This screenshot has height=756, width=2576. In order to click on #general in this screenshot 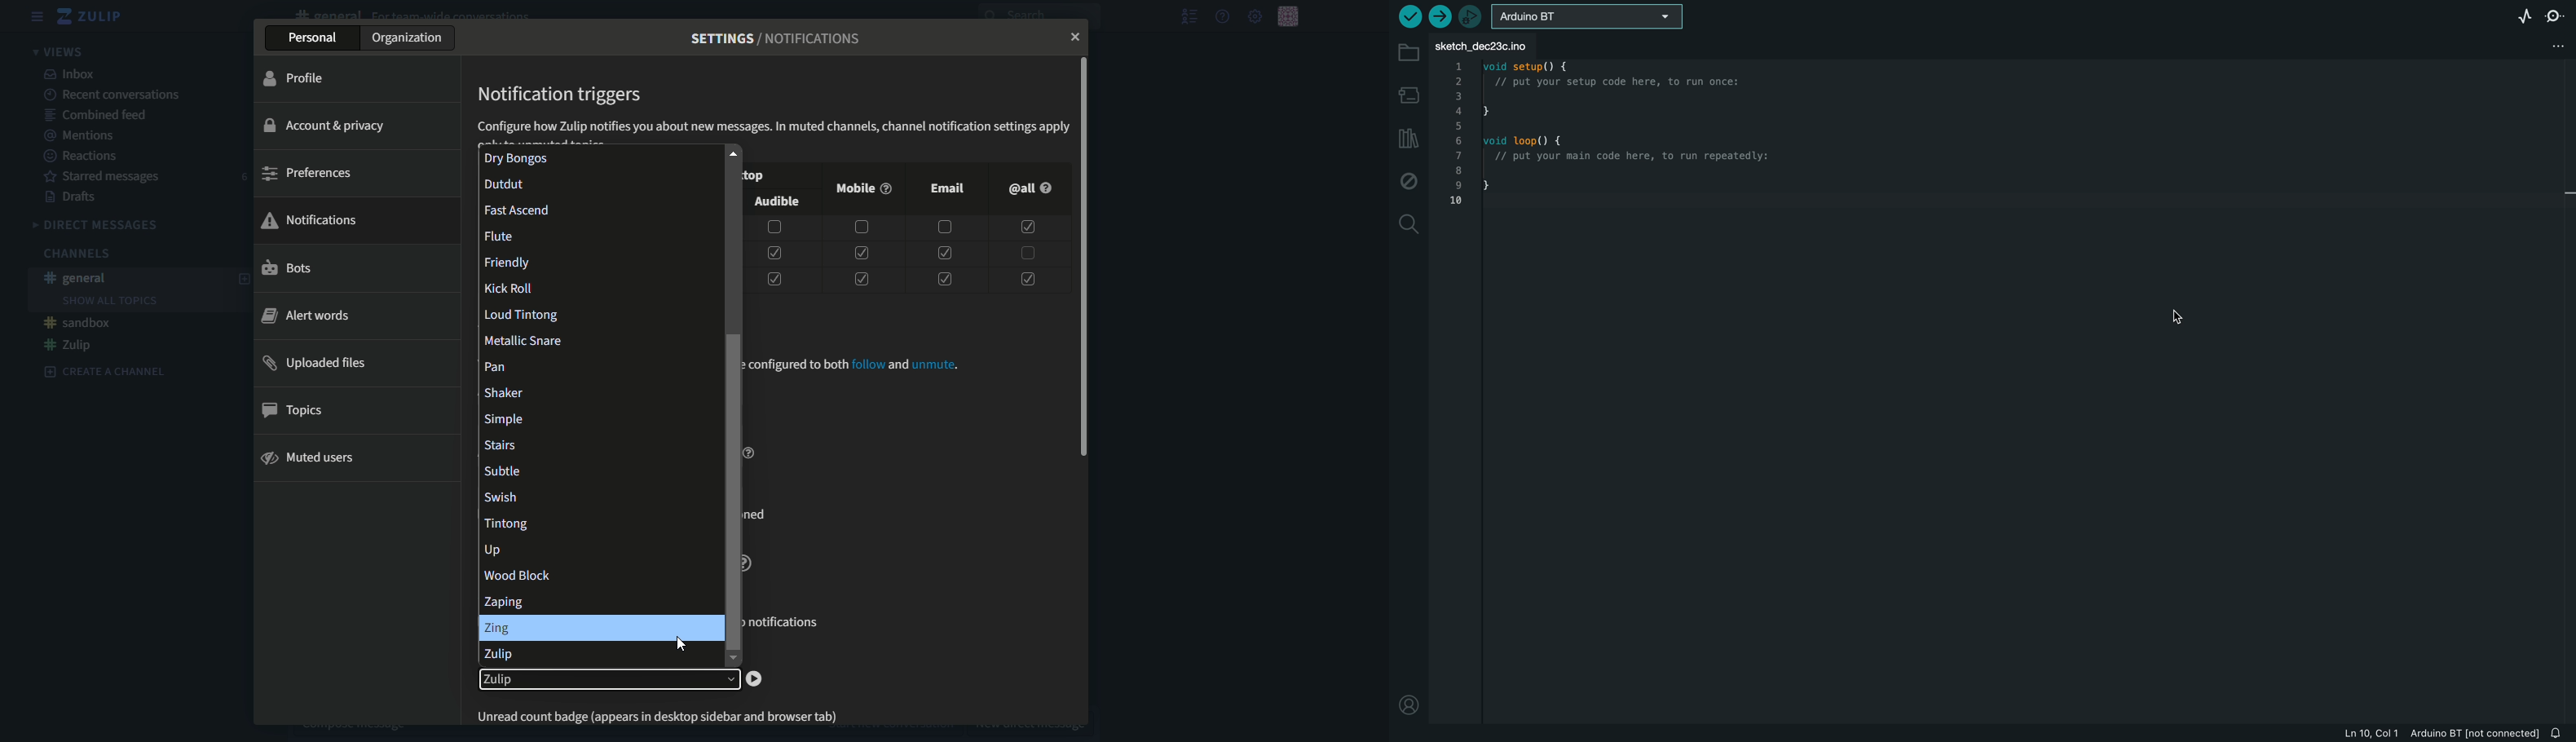, I will do `click(78, 278)`.